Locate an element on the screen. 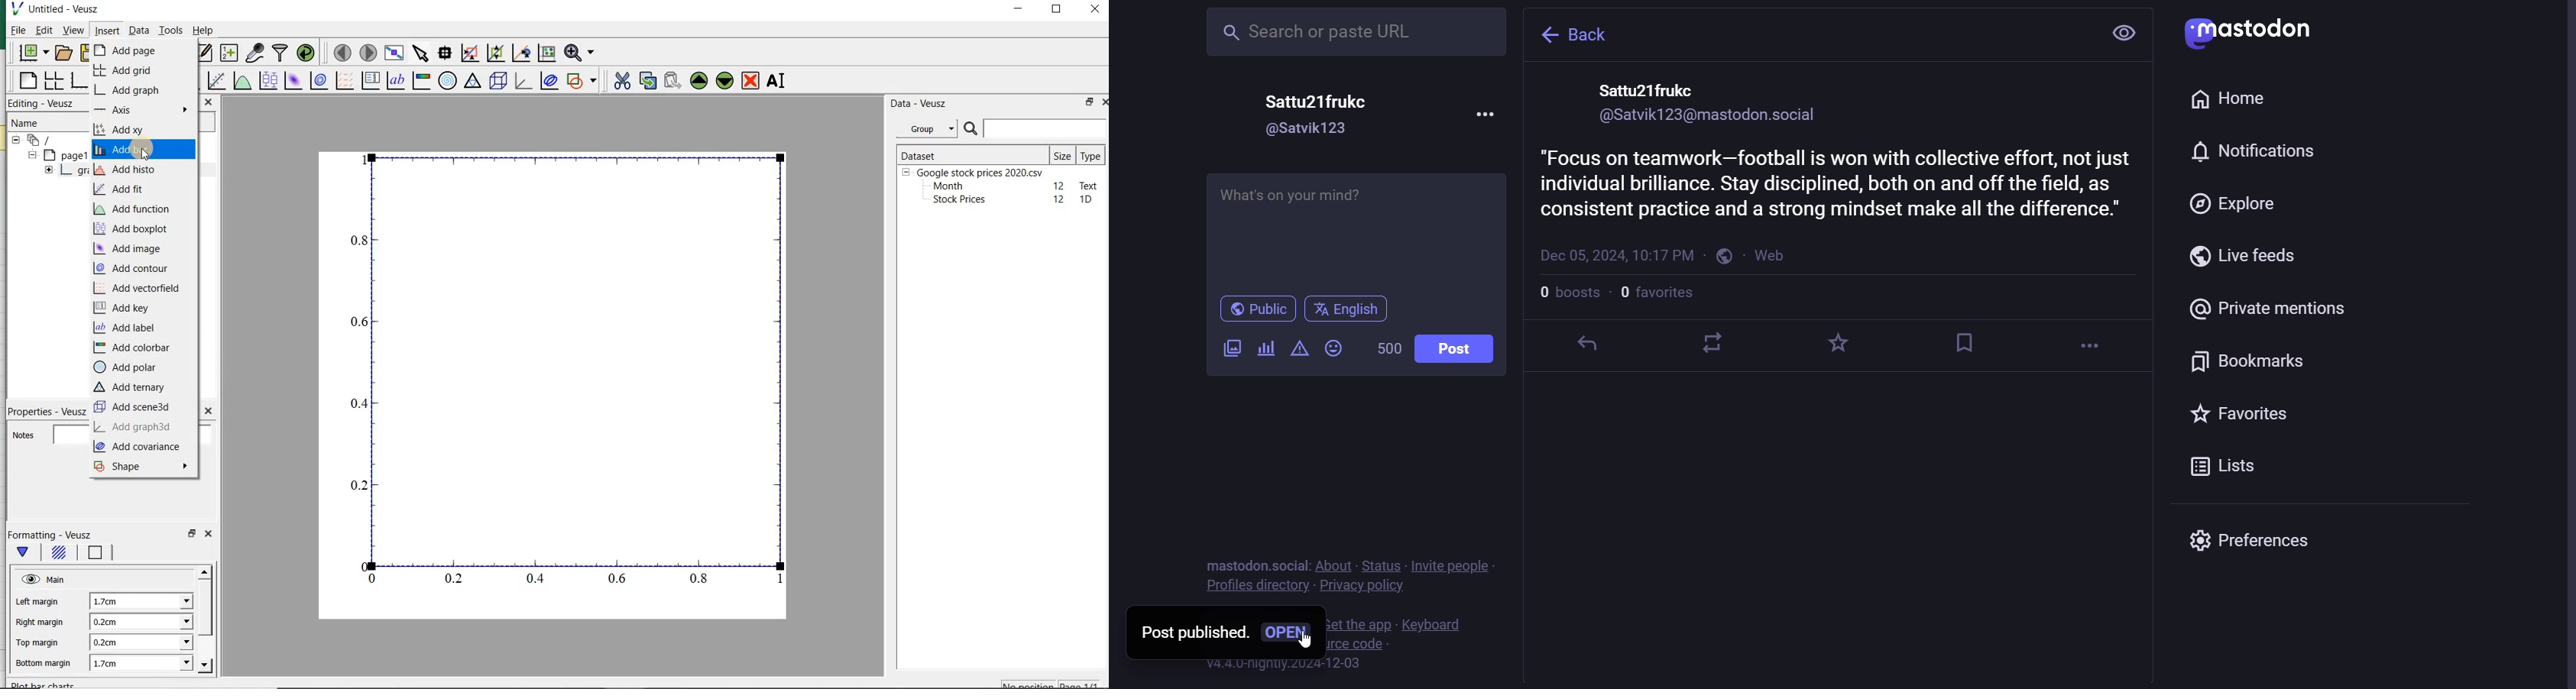 The width and height of the screenshot is (2576, 700). list is located at coordinates (2231, 466).